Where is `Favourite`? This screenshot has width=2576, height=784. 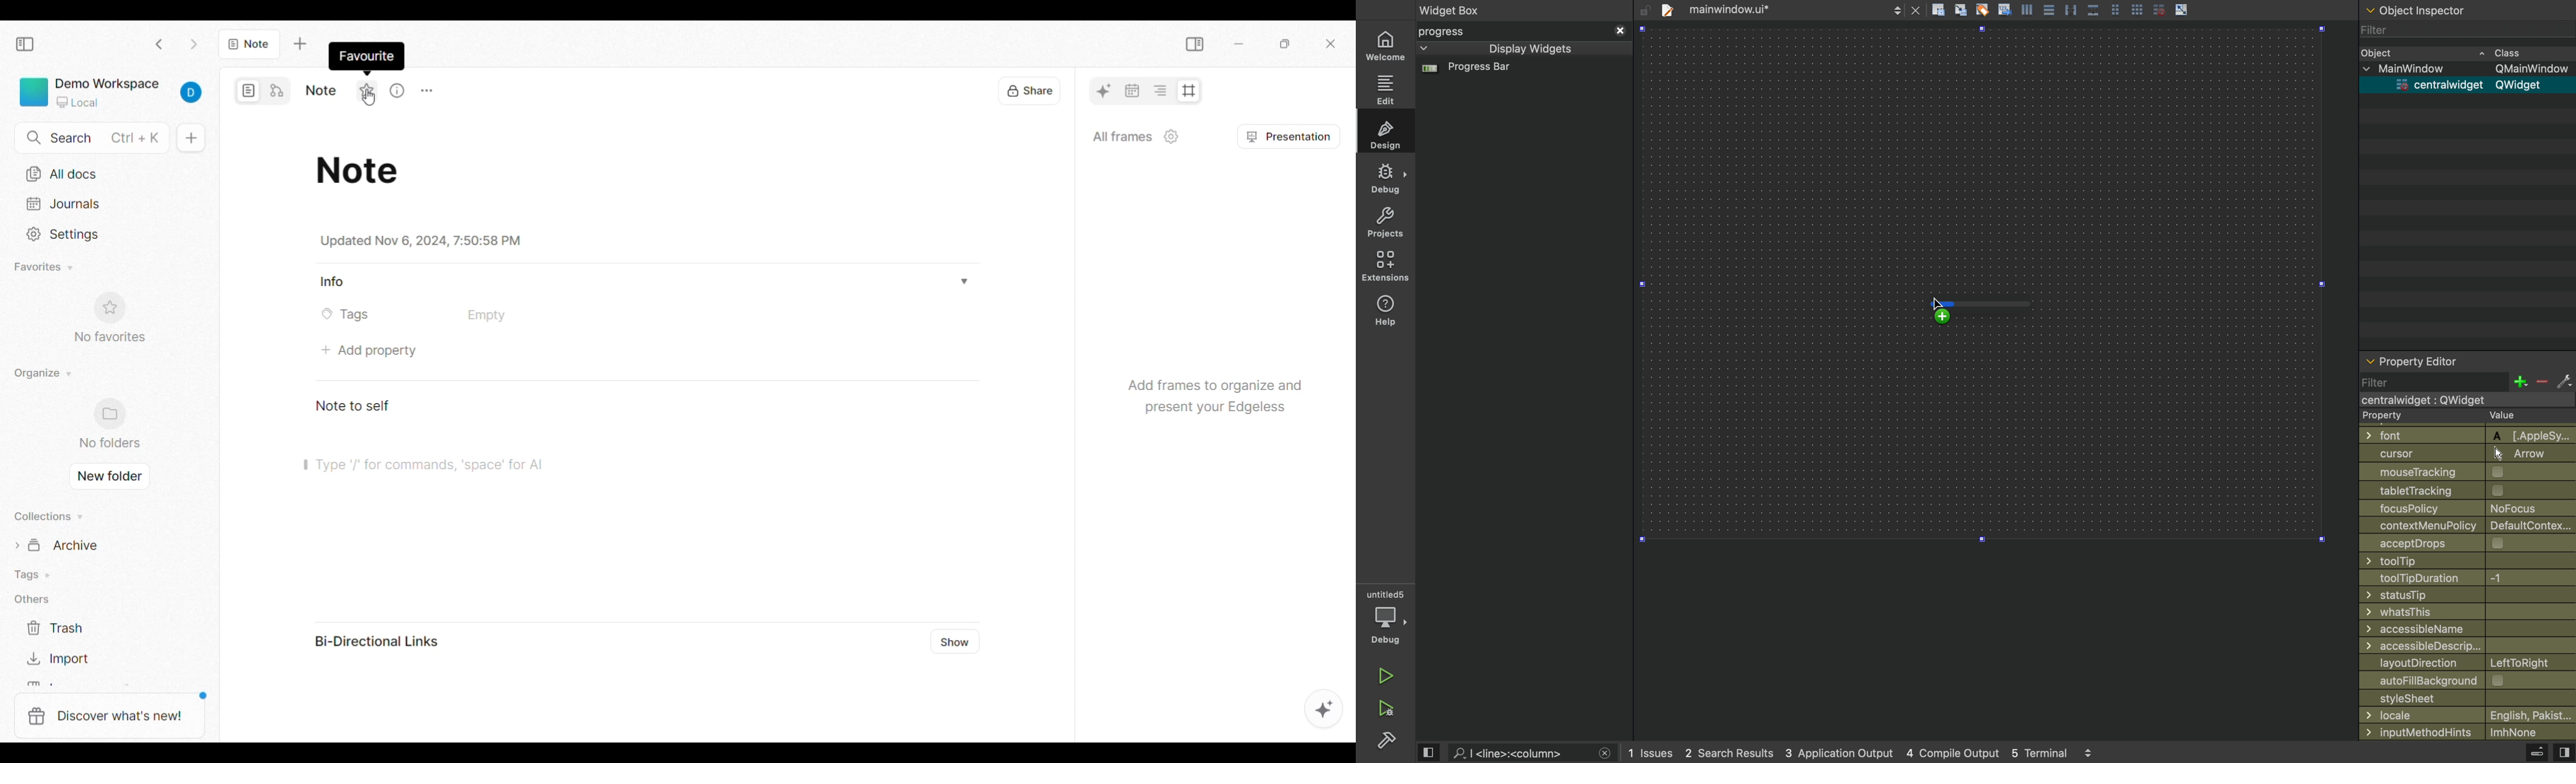
Favourite is located at coordinates (363, 54).